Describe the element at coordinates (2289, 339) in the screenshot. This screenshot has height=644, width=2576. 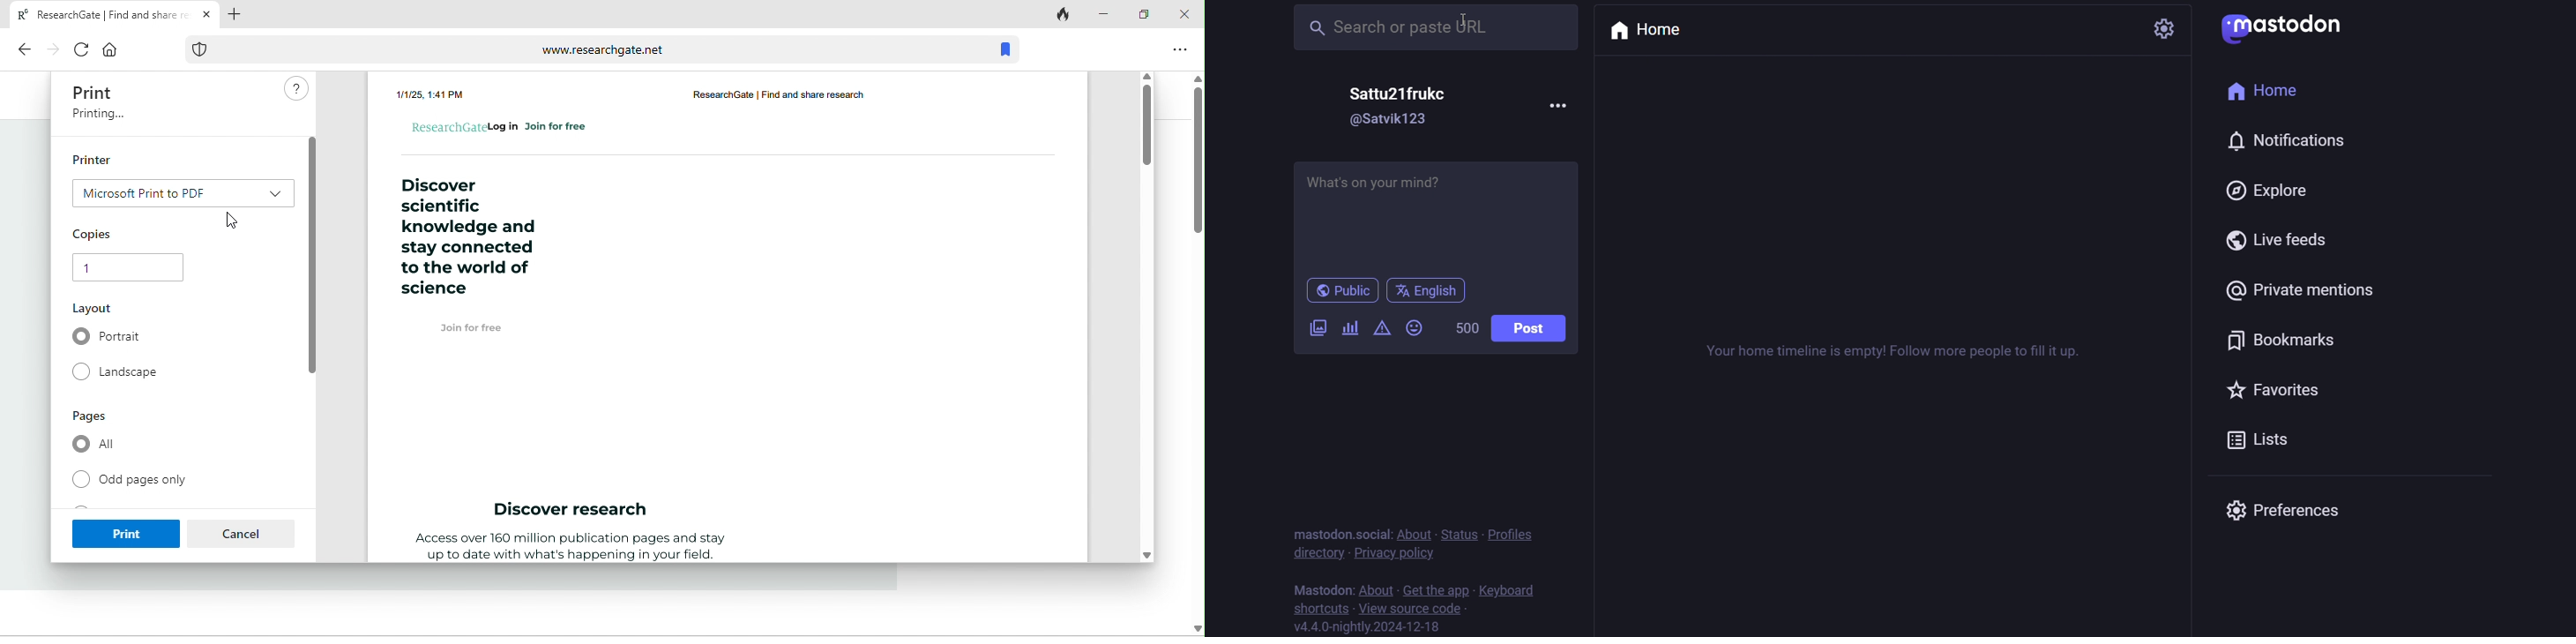
I see `bookmark` at that location.